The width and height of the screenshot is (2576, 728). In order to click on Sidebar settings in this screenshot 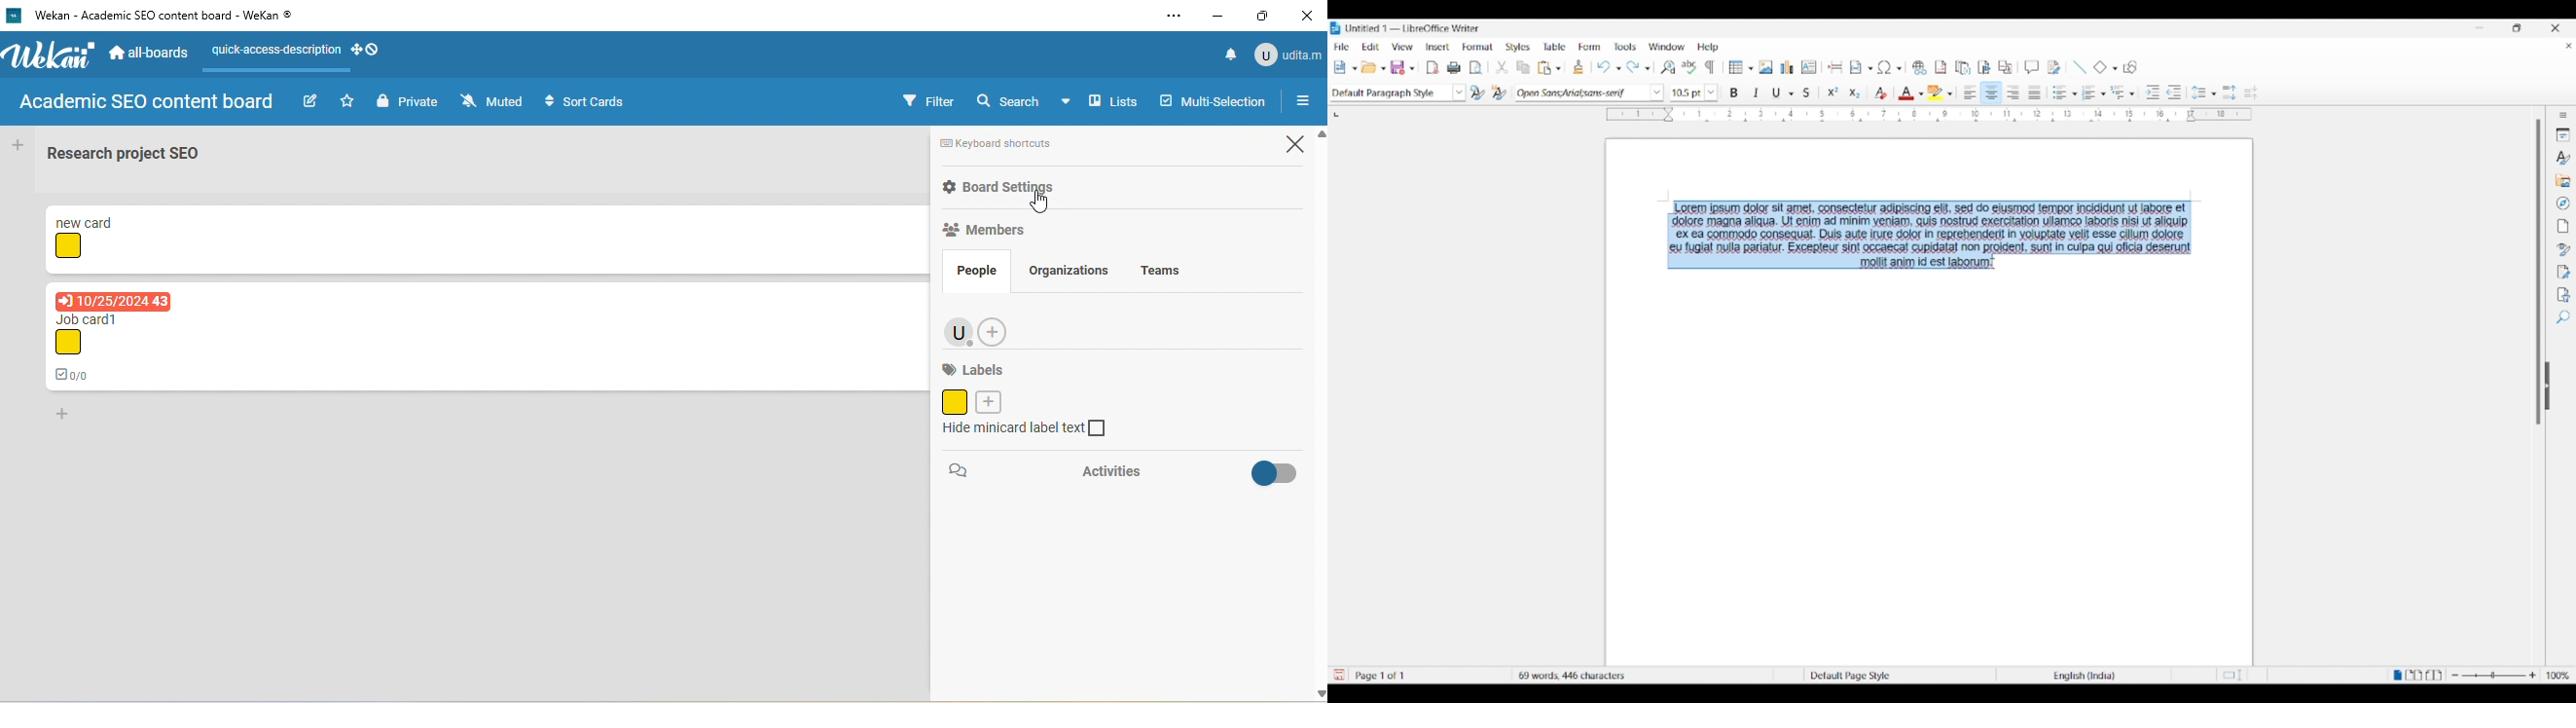, I will do `click(2564, 115)`.